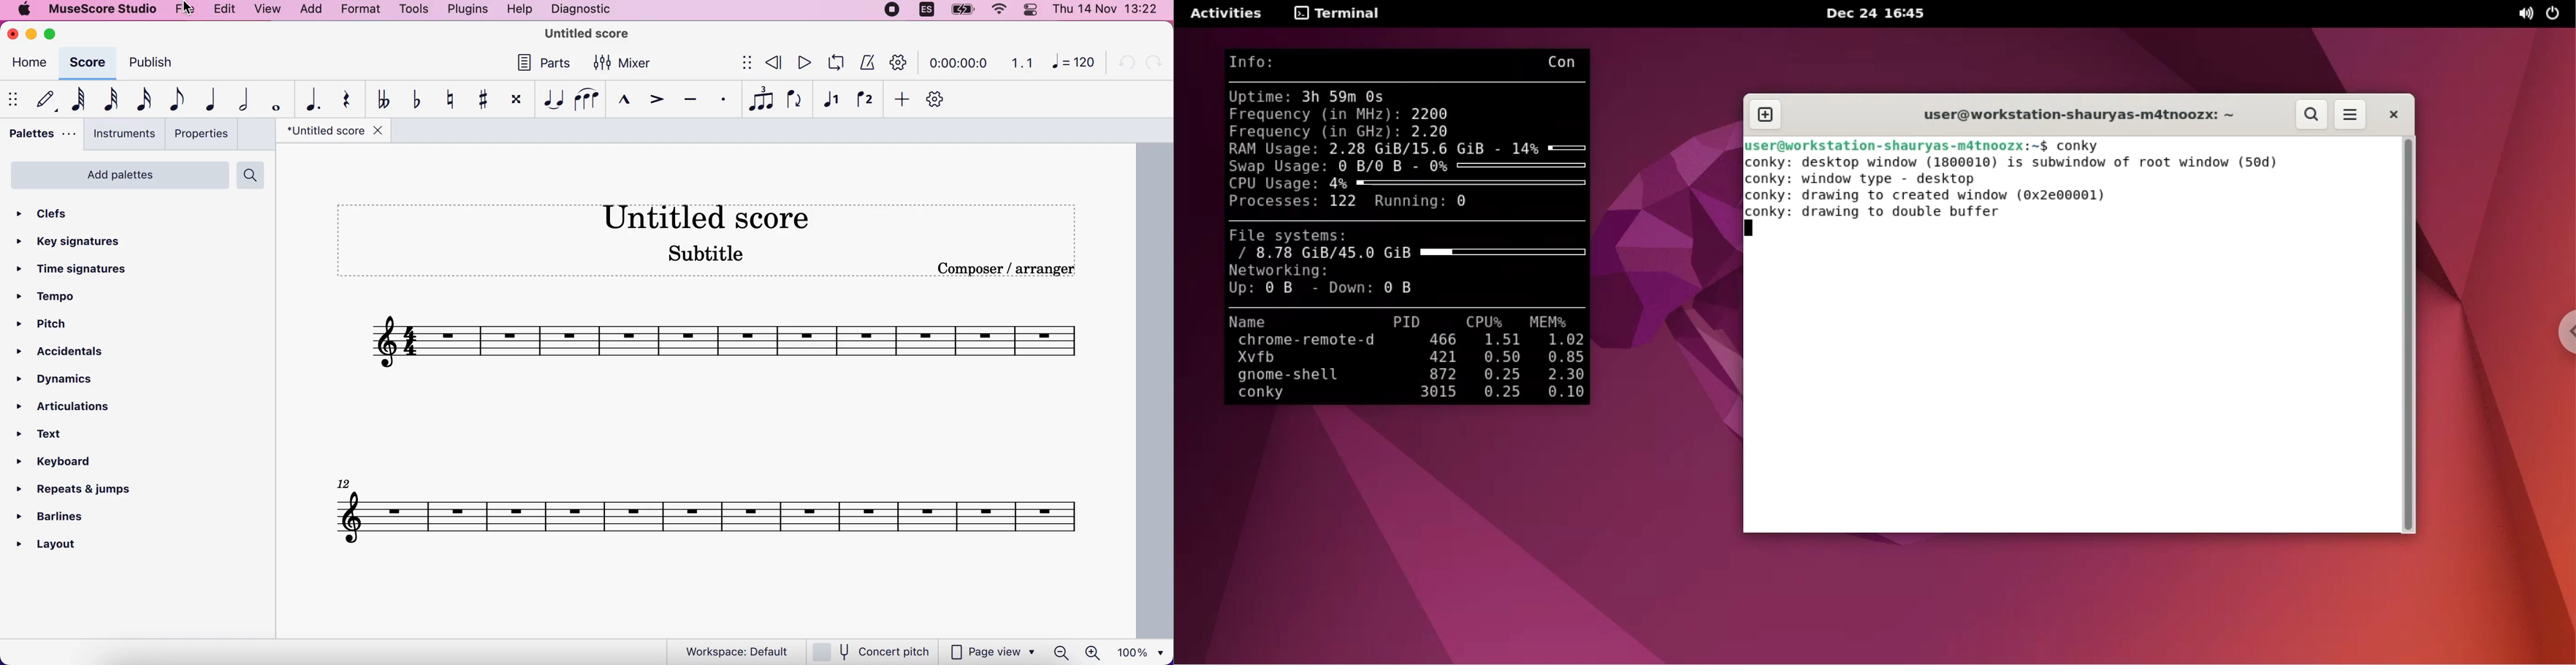  What do you see at coordinates (57, 214) in the screenshot?
I see `clefs` at bounding box center [57, 214].